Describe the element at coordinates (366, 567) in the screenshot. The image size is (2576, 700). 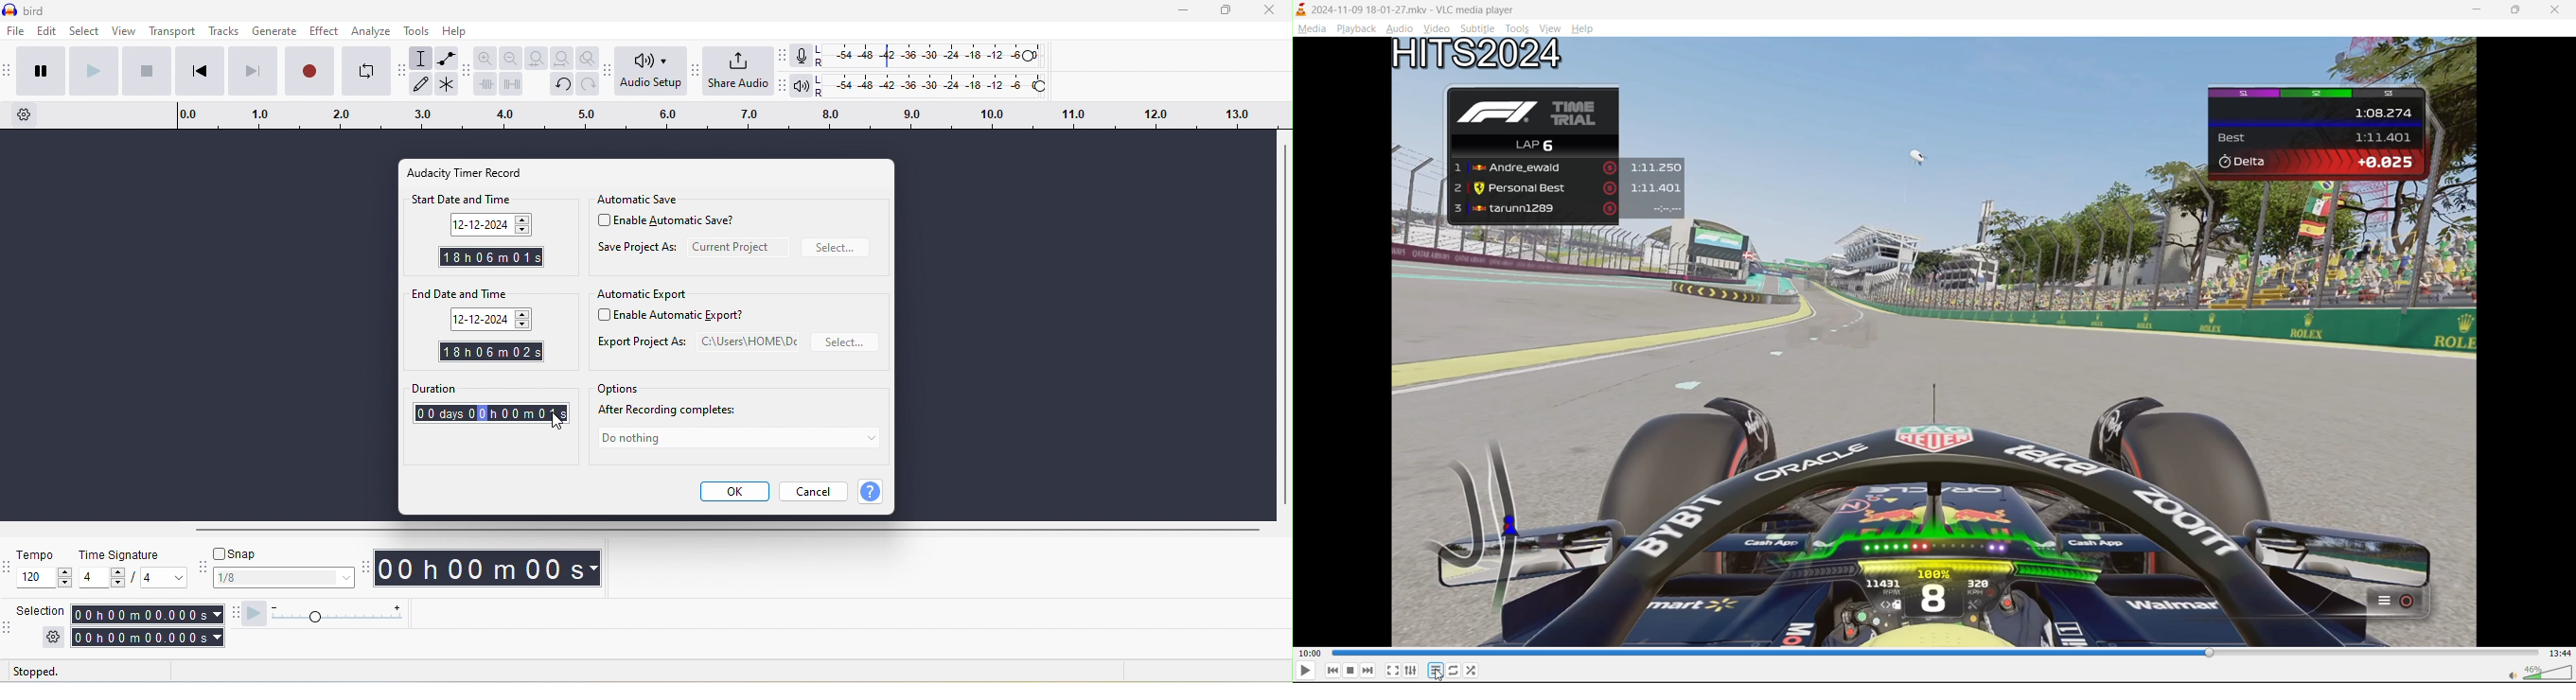
I see `audacity time toolbar` at that location.